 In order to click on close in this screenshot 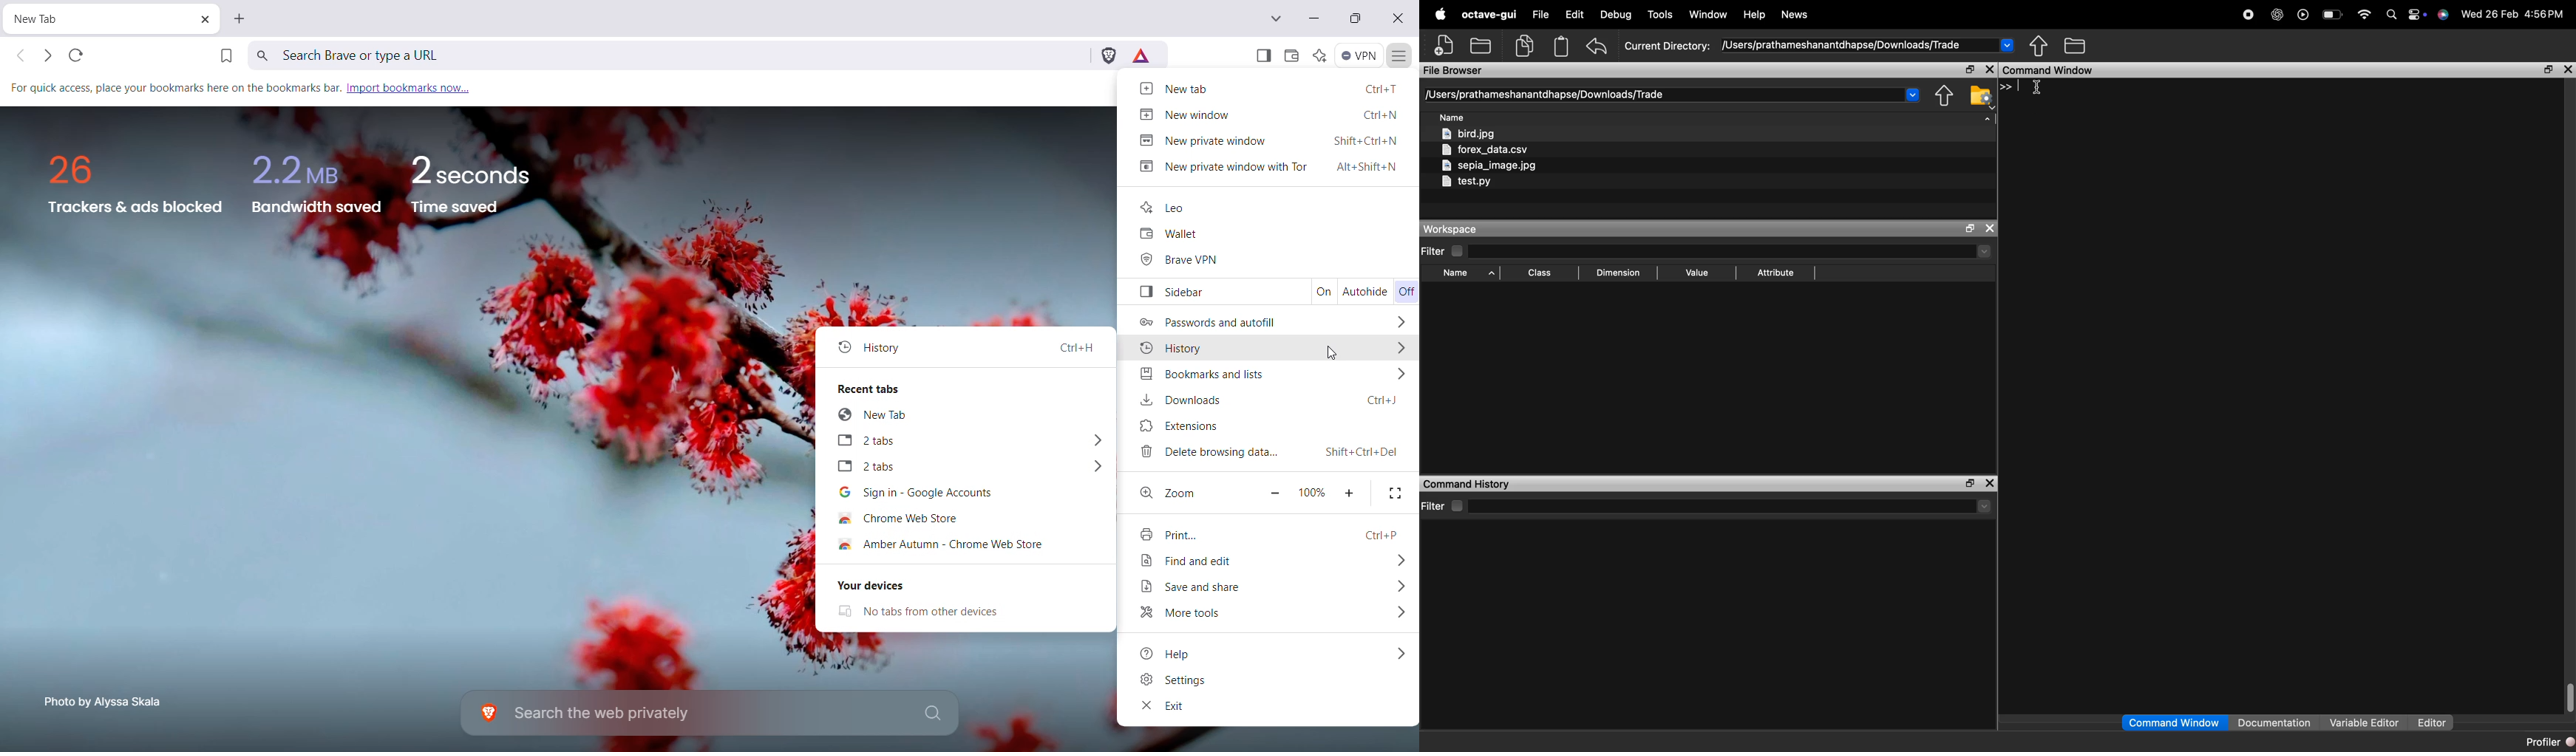, I will do `click(1991, 483)`.